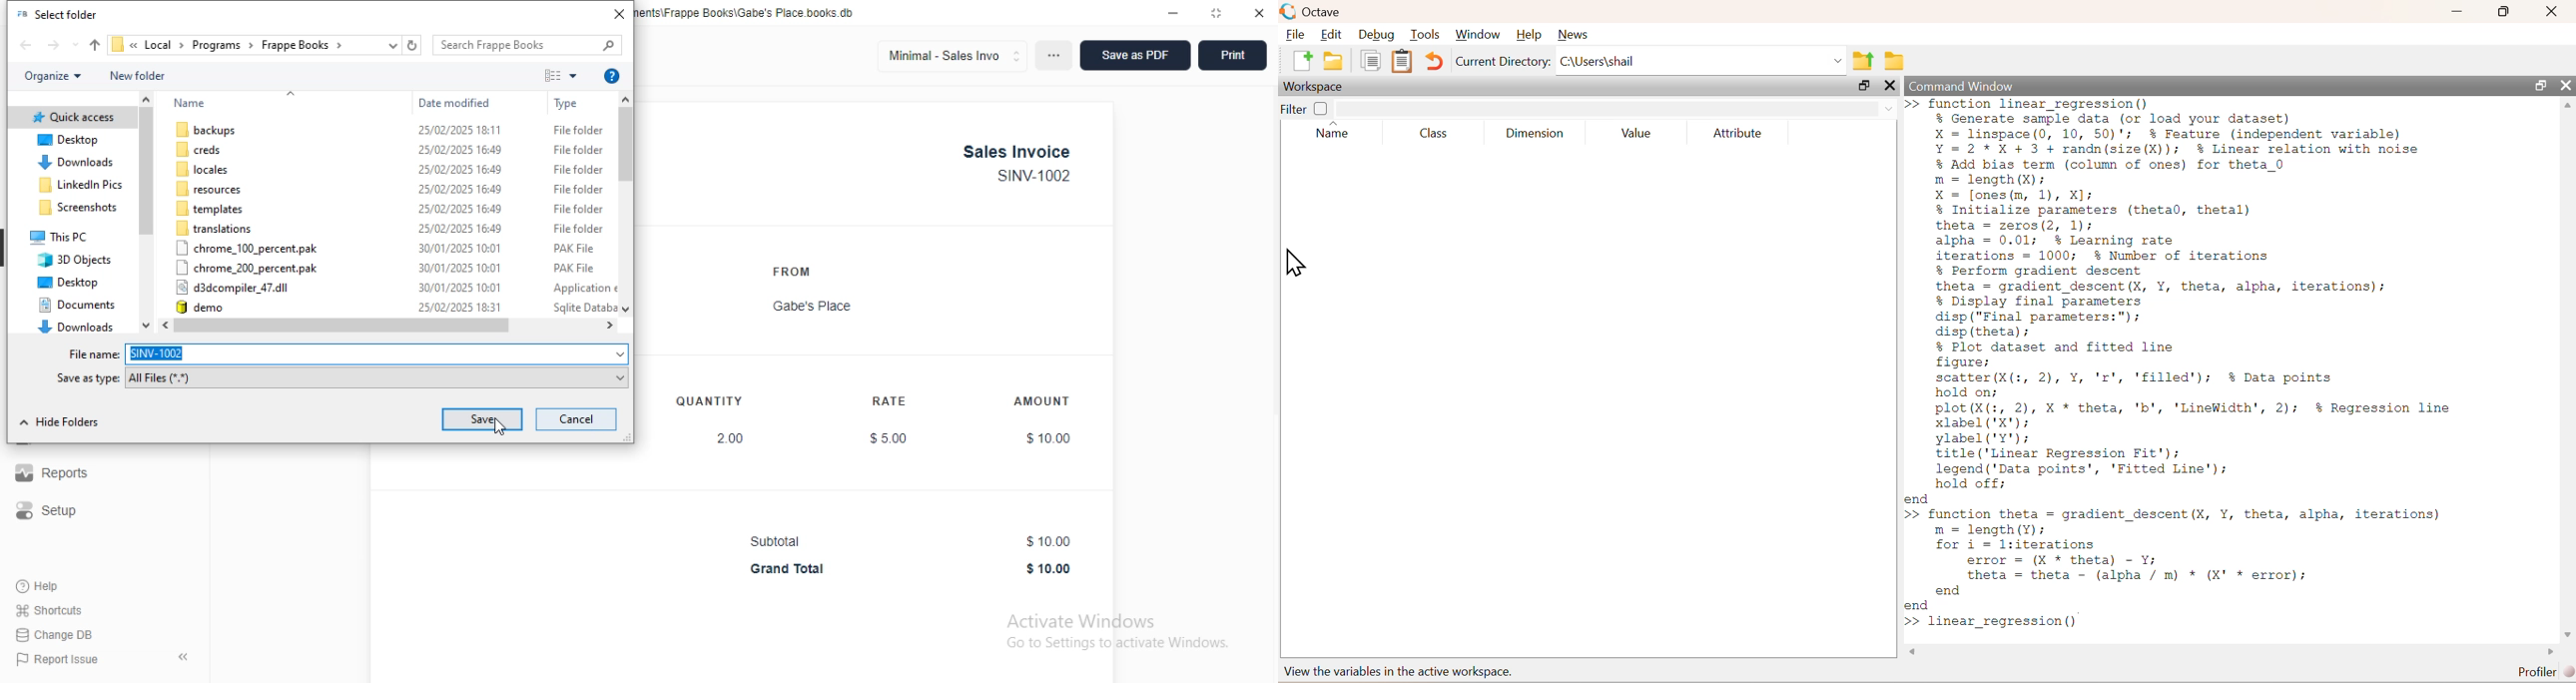  Describe the element at coordinates (1053, 55) in the screenshot. I see `options` at that location.